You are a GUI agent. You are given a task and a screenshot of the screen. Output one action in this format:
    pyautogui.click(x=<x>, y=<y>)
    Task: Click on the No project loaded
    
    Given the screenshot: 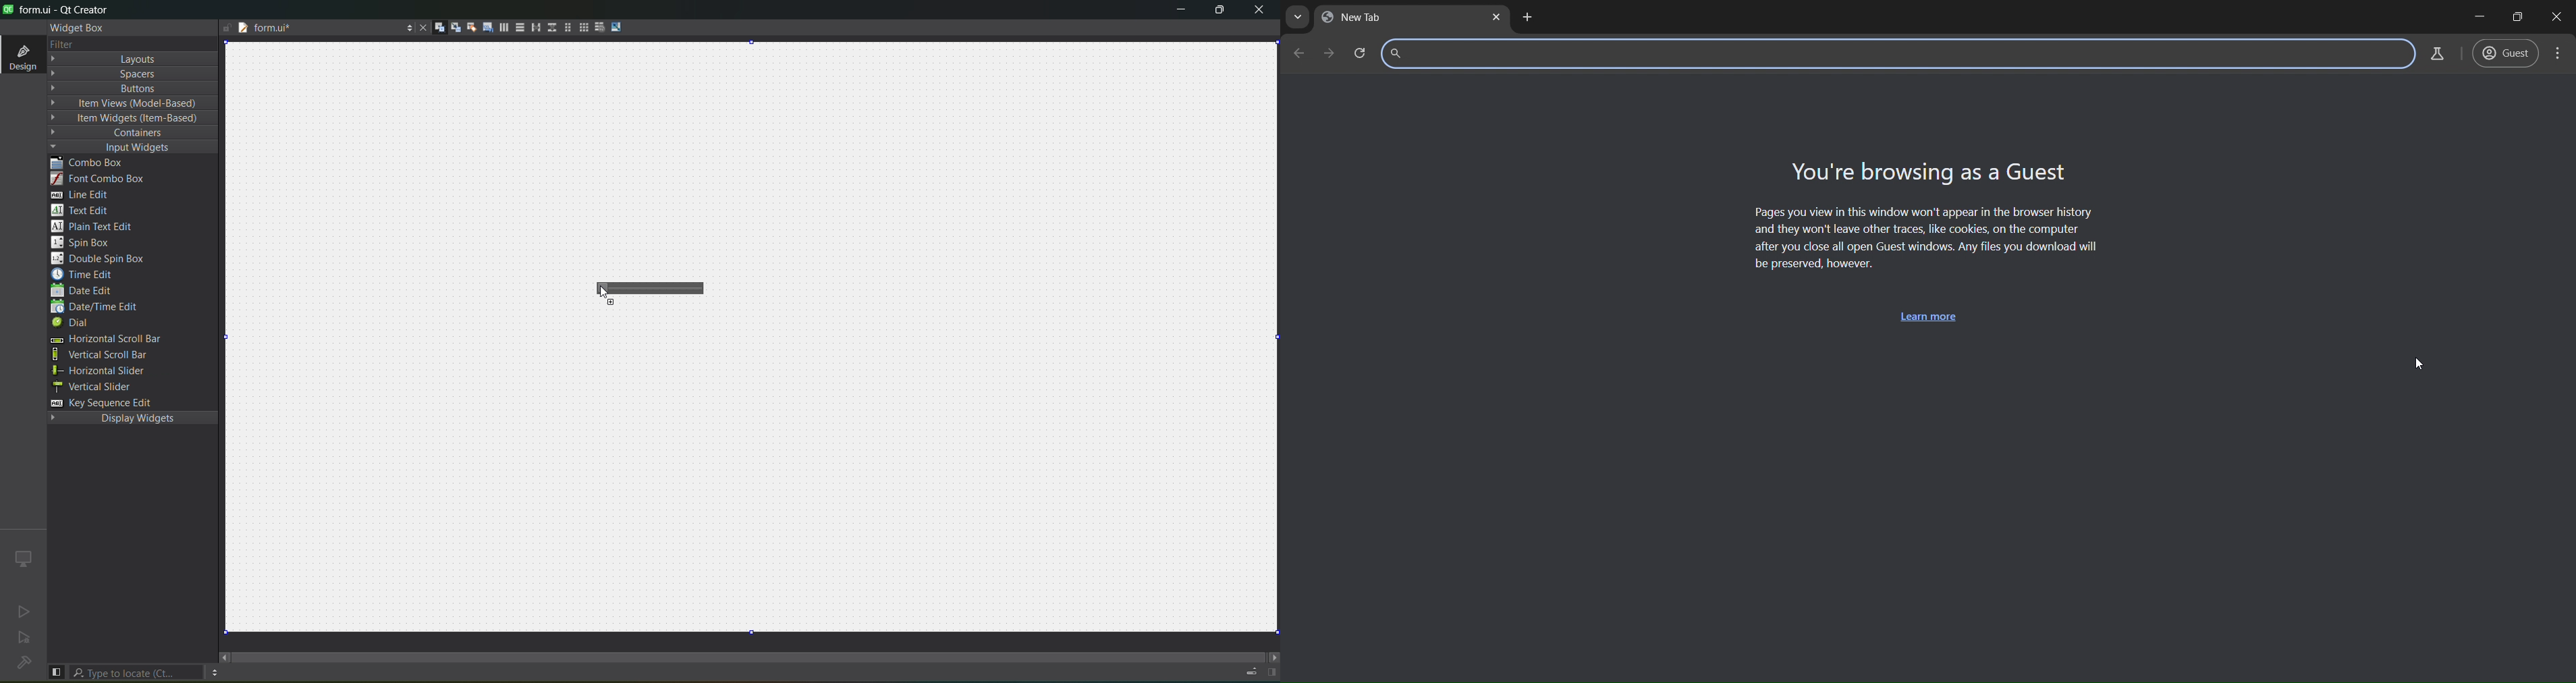 What is the action you would take?
    pyautogui.click(x=23, y=668)
    